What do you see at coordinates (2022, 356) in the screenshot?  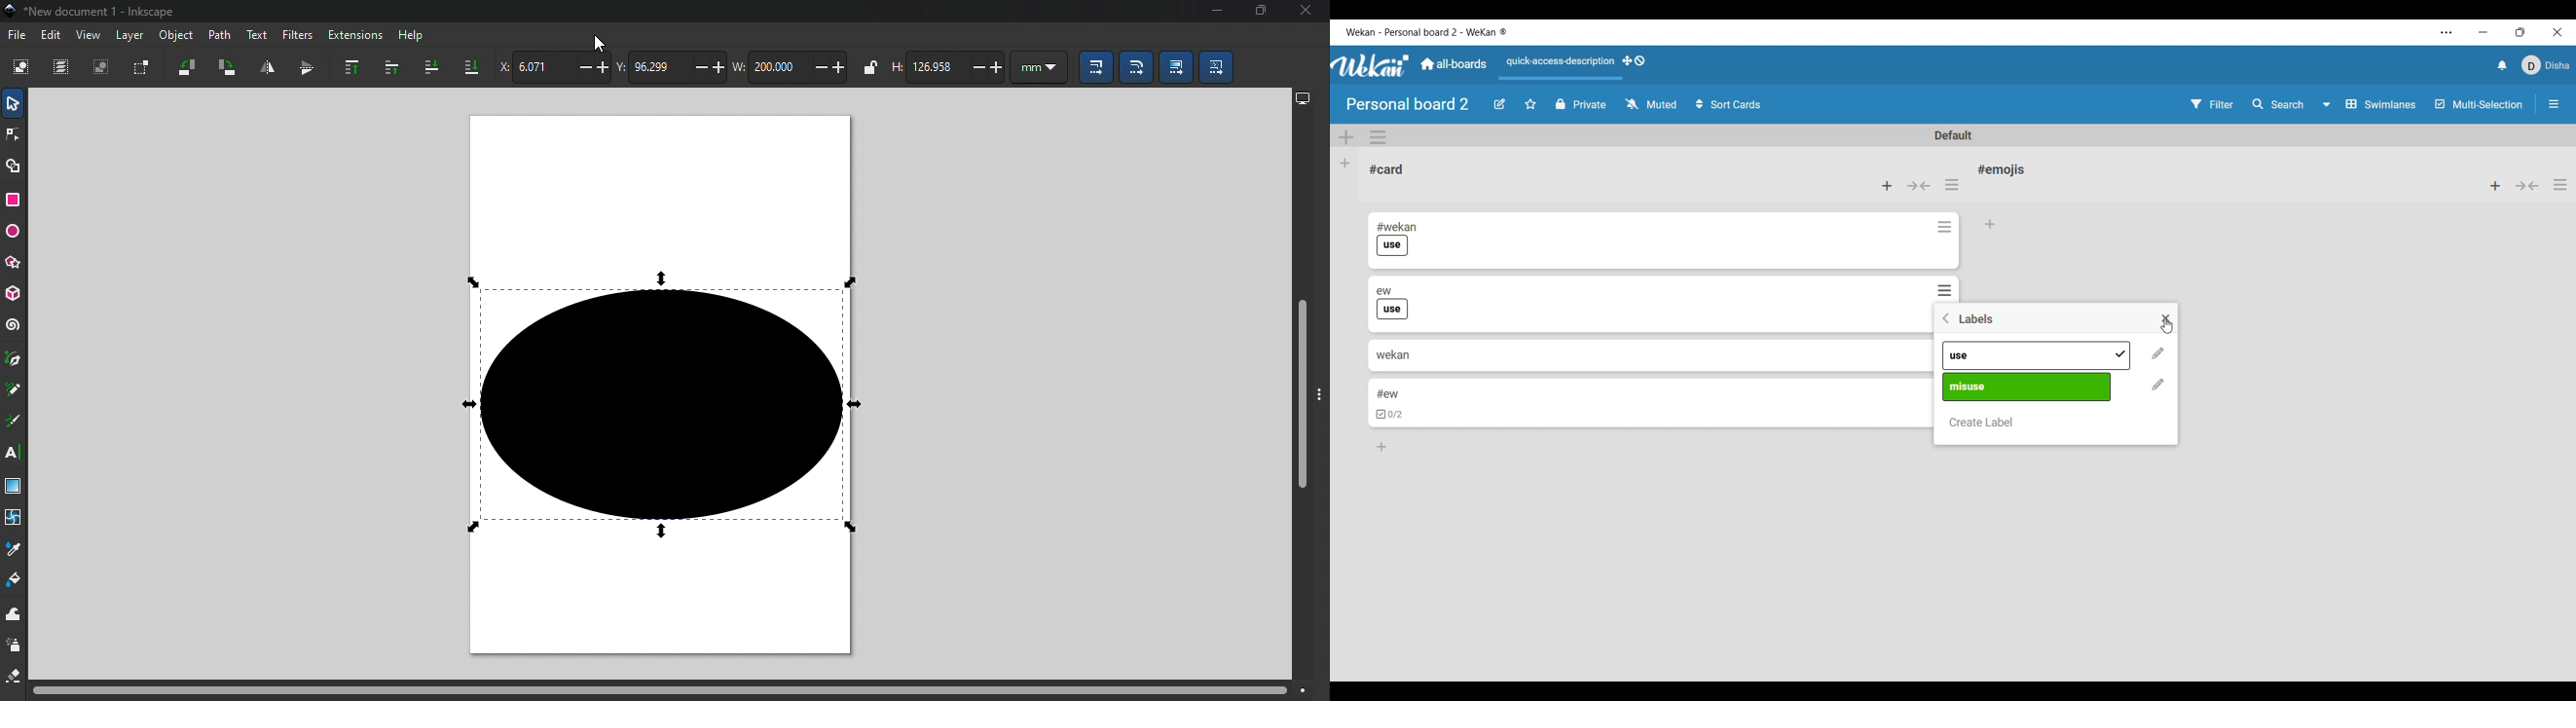 I see `Pre-existing labels differentiated by name and color` at bounding box center [2022, 356].